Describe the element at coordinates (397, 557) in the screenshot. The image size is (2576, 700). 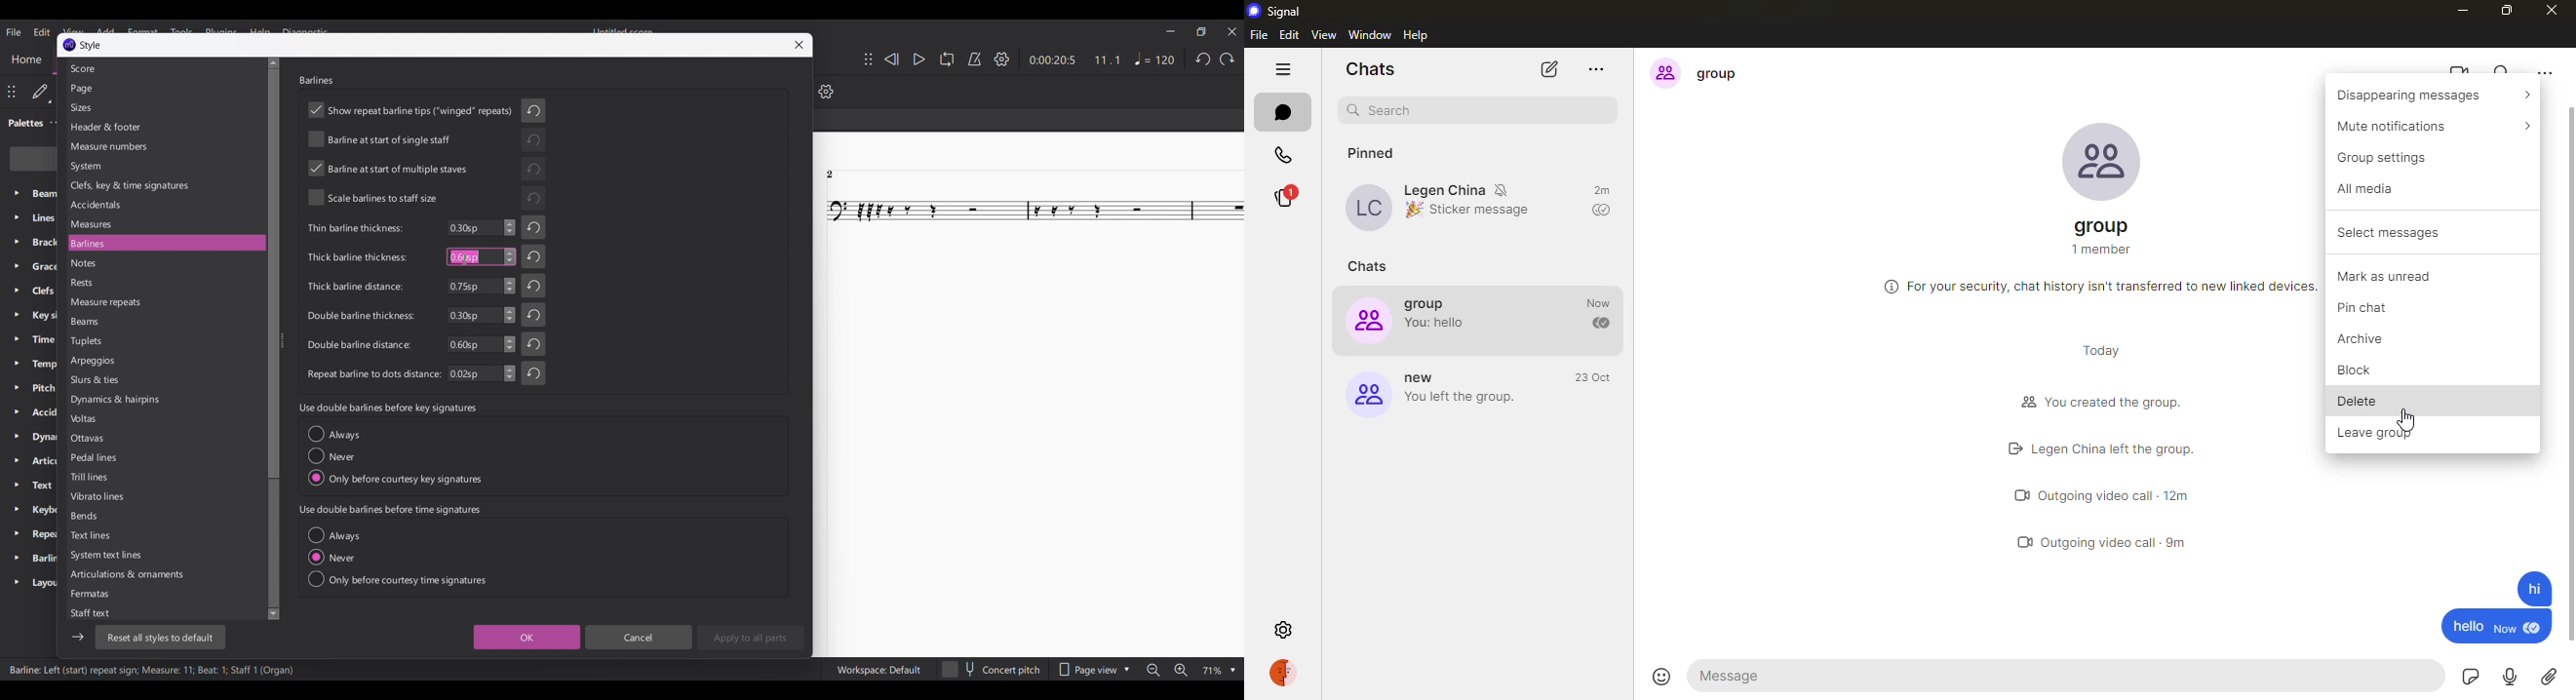
I see `Toggle options under current section` at that location.